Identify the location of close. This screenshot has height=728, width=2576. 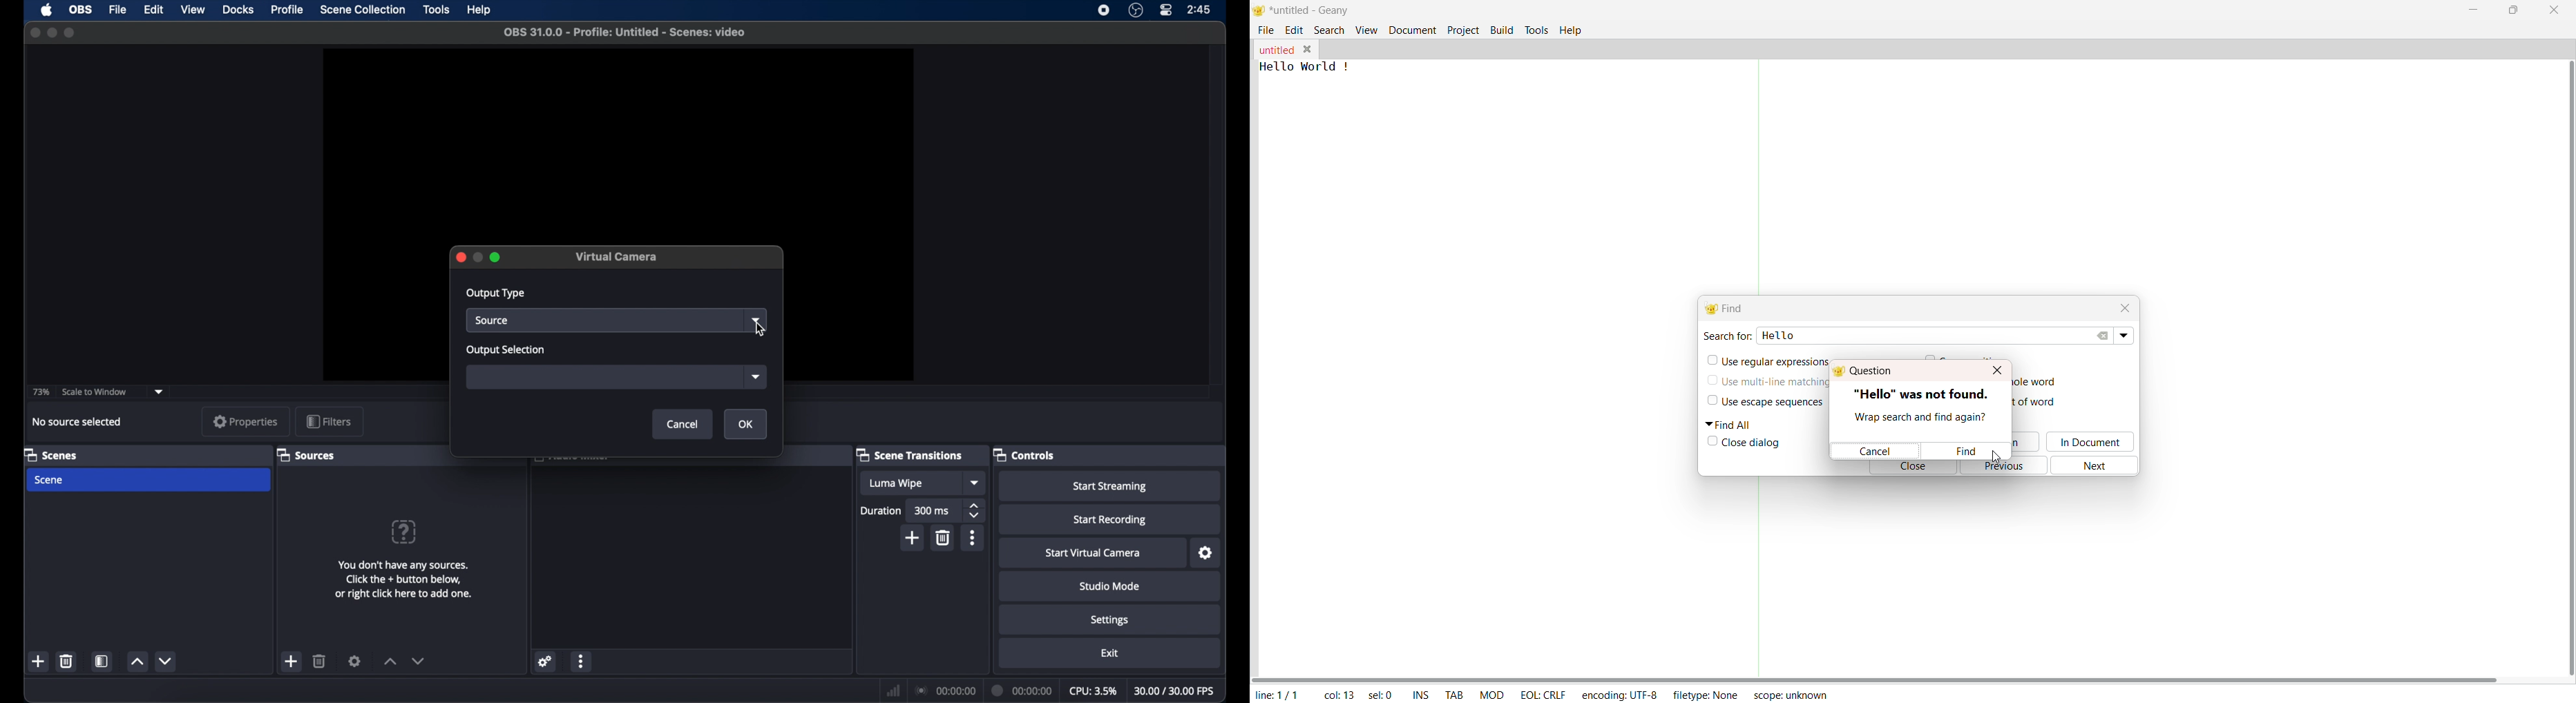
(458, 258).